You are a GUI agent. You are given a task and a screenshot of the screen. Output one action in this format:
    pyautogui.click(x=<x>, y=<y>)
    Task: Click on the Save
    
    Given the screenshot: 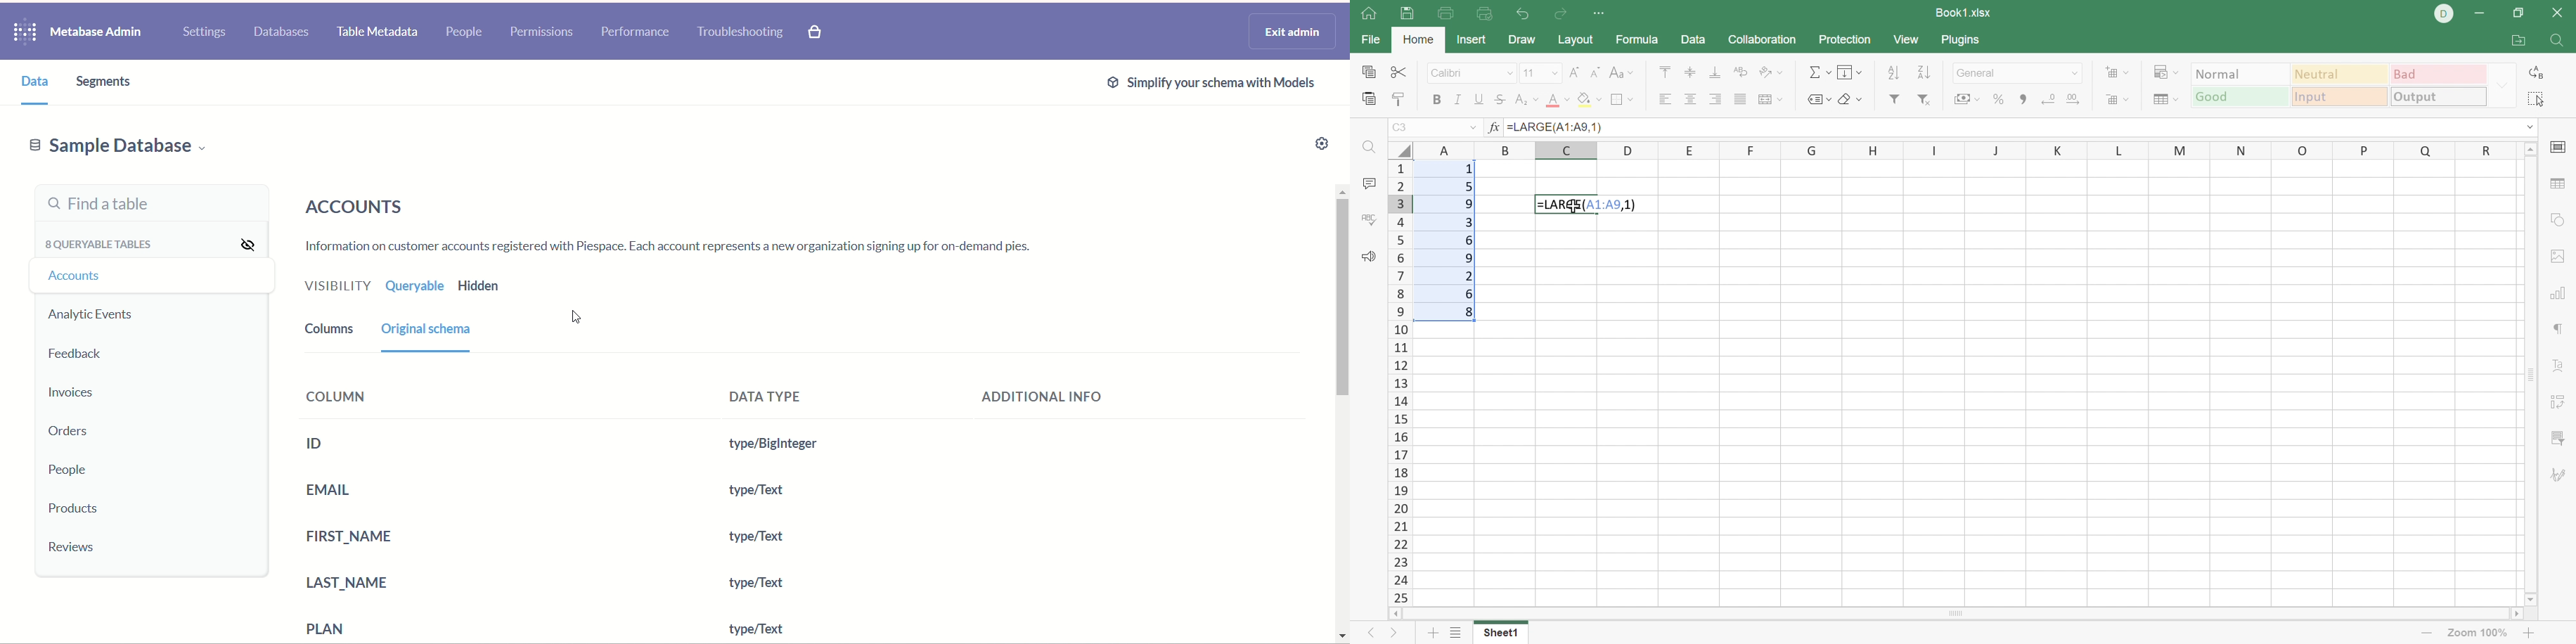 What is the action you would take?
    pyautogui.click(x=1408, y=13)
    